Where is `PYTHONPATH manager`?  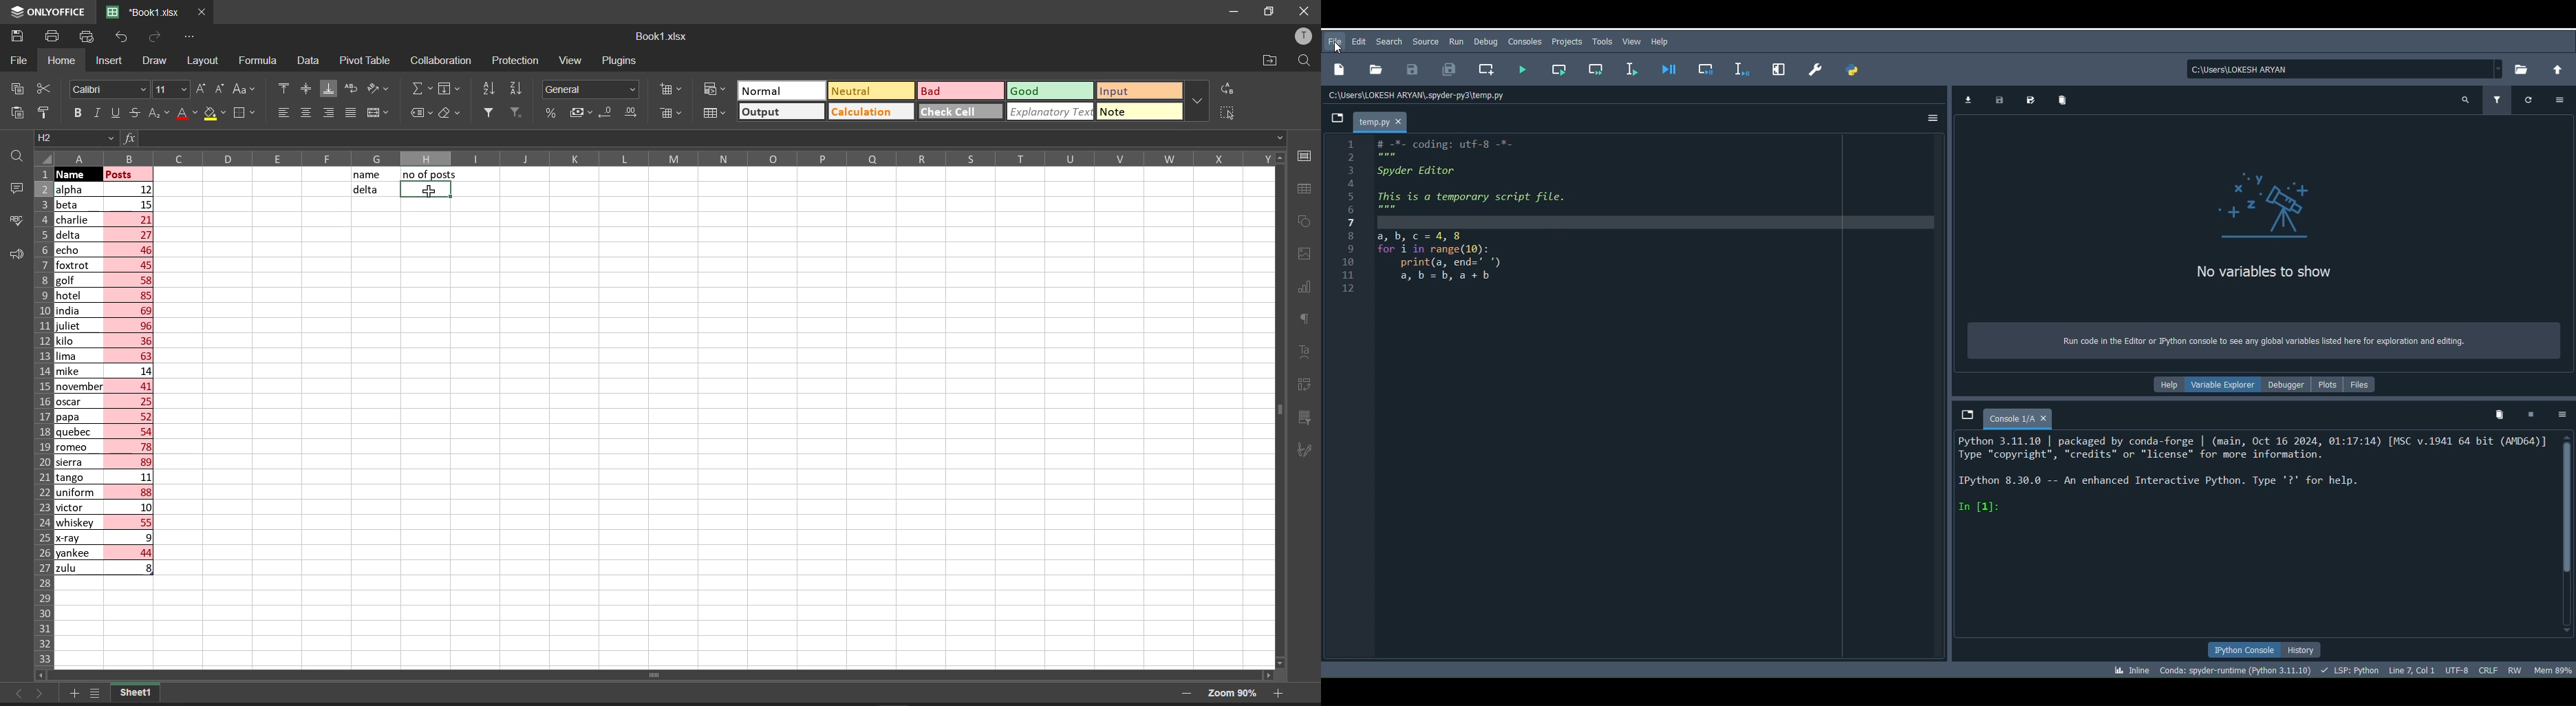
PYTHONPATH manager is located at coordinates (1852, 71).